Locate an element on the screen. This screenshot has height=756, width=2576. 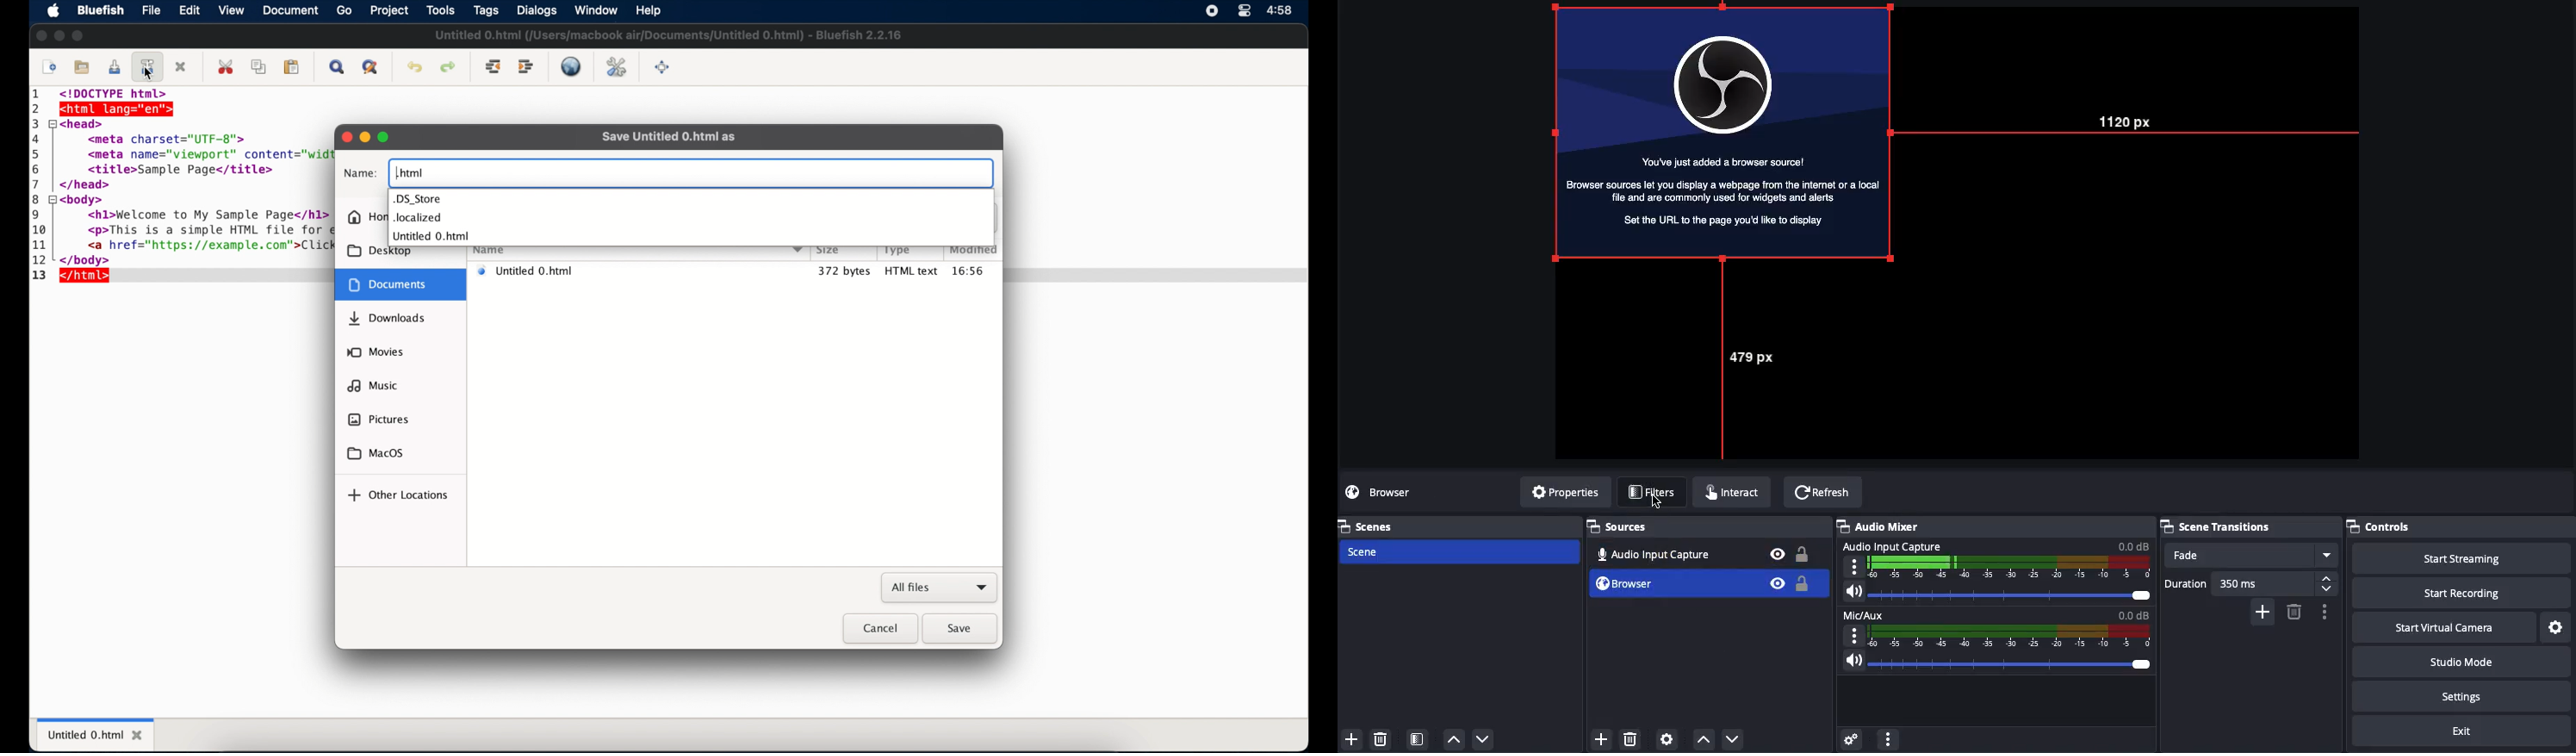
Advanced audio properties is located at coordinates (1853, 740).